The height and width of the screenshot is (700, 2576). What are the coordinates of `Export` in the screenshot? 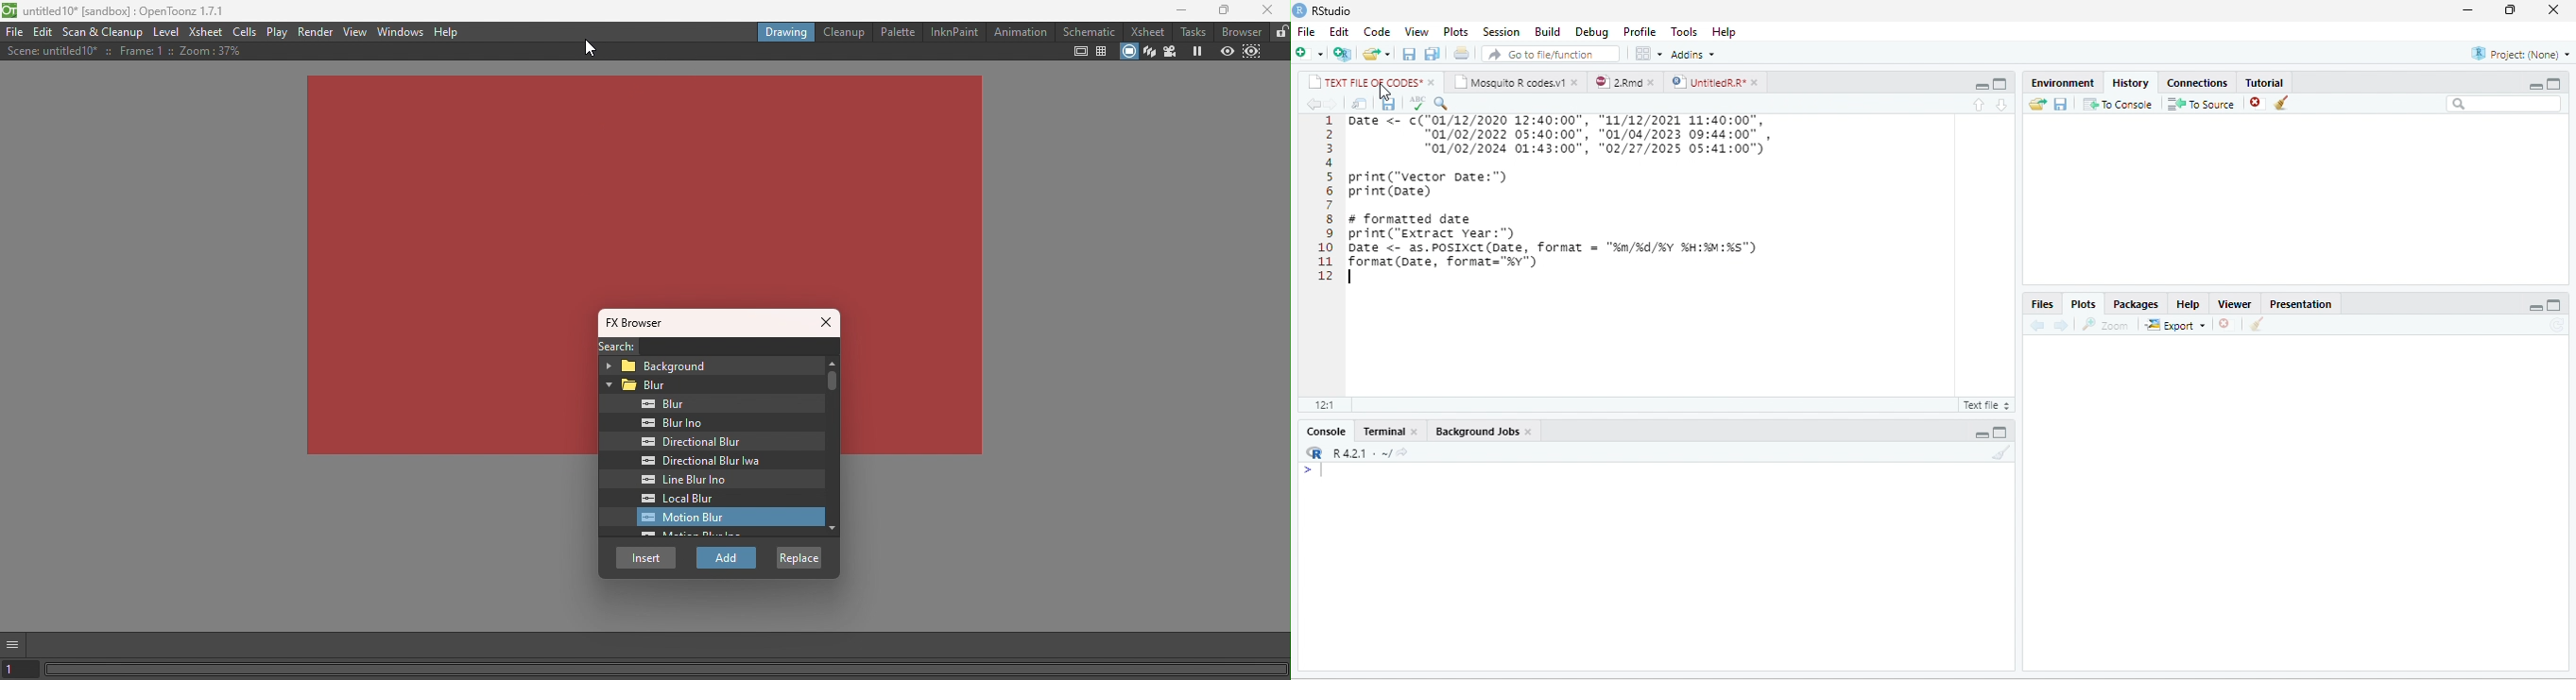 It's located at (2177, 324).